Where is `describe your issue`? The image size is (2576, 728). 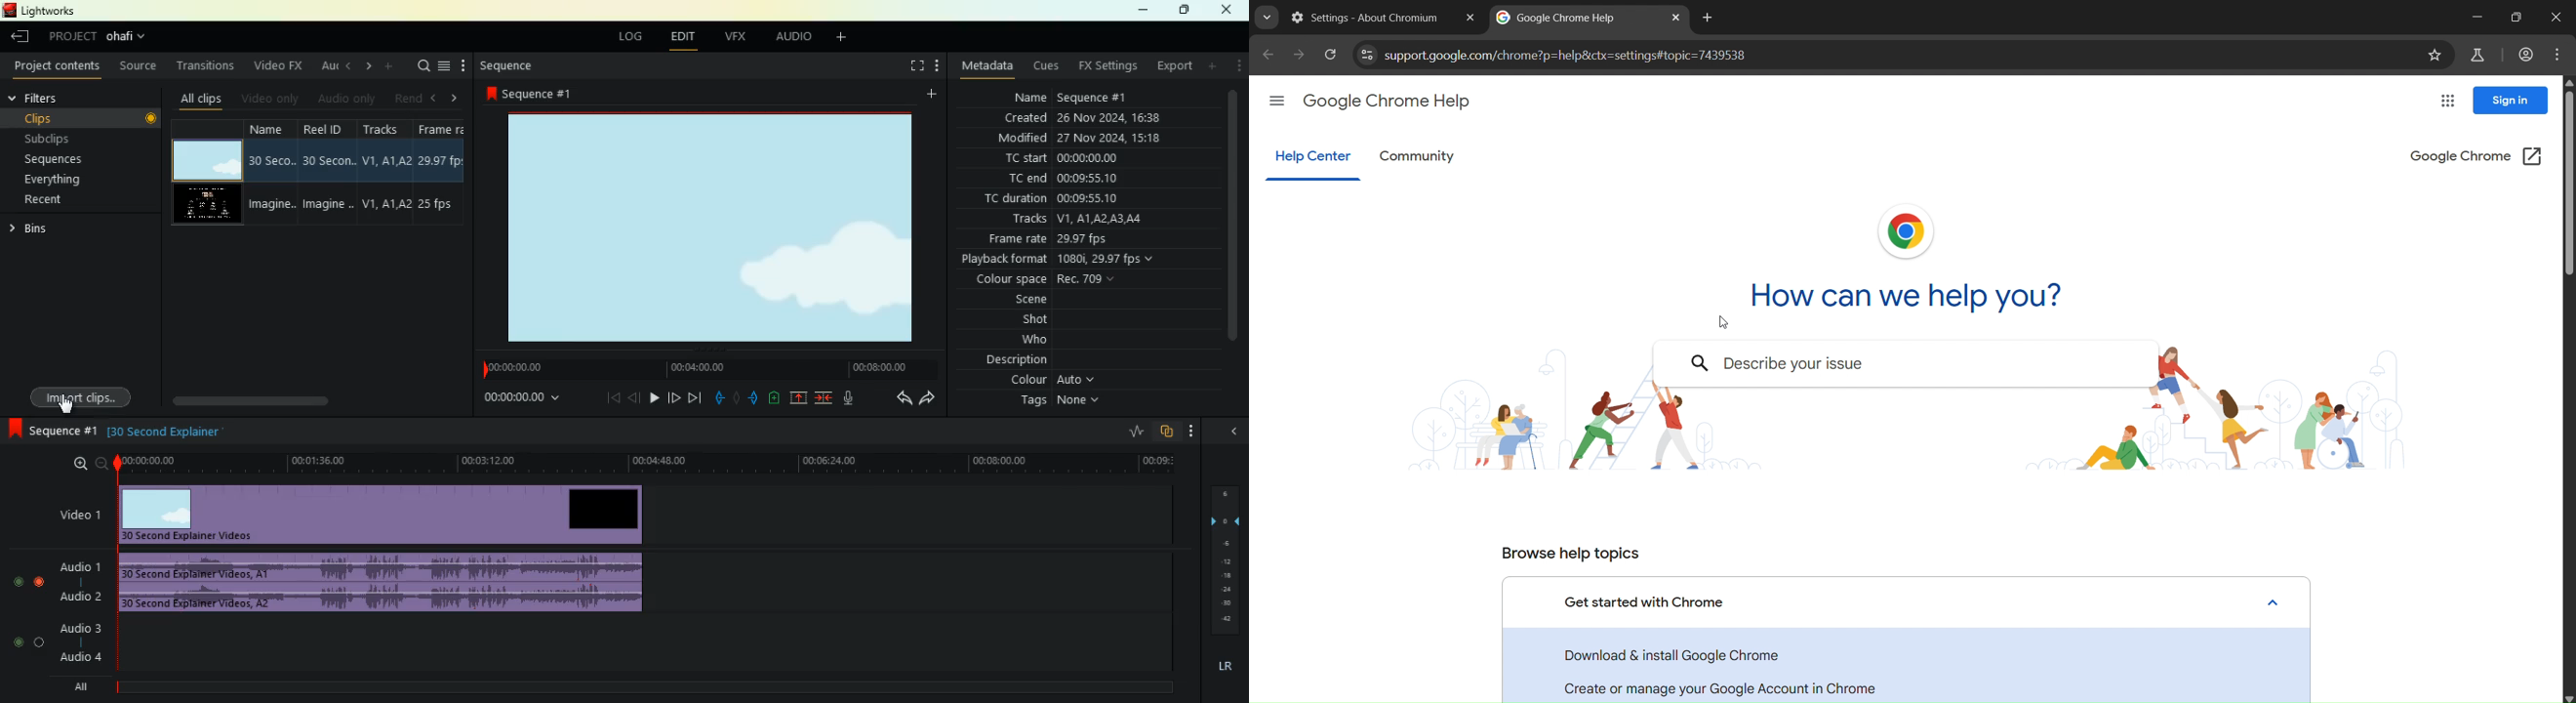 describe your issue is located at coordinates (1813, 364).